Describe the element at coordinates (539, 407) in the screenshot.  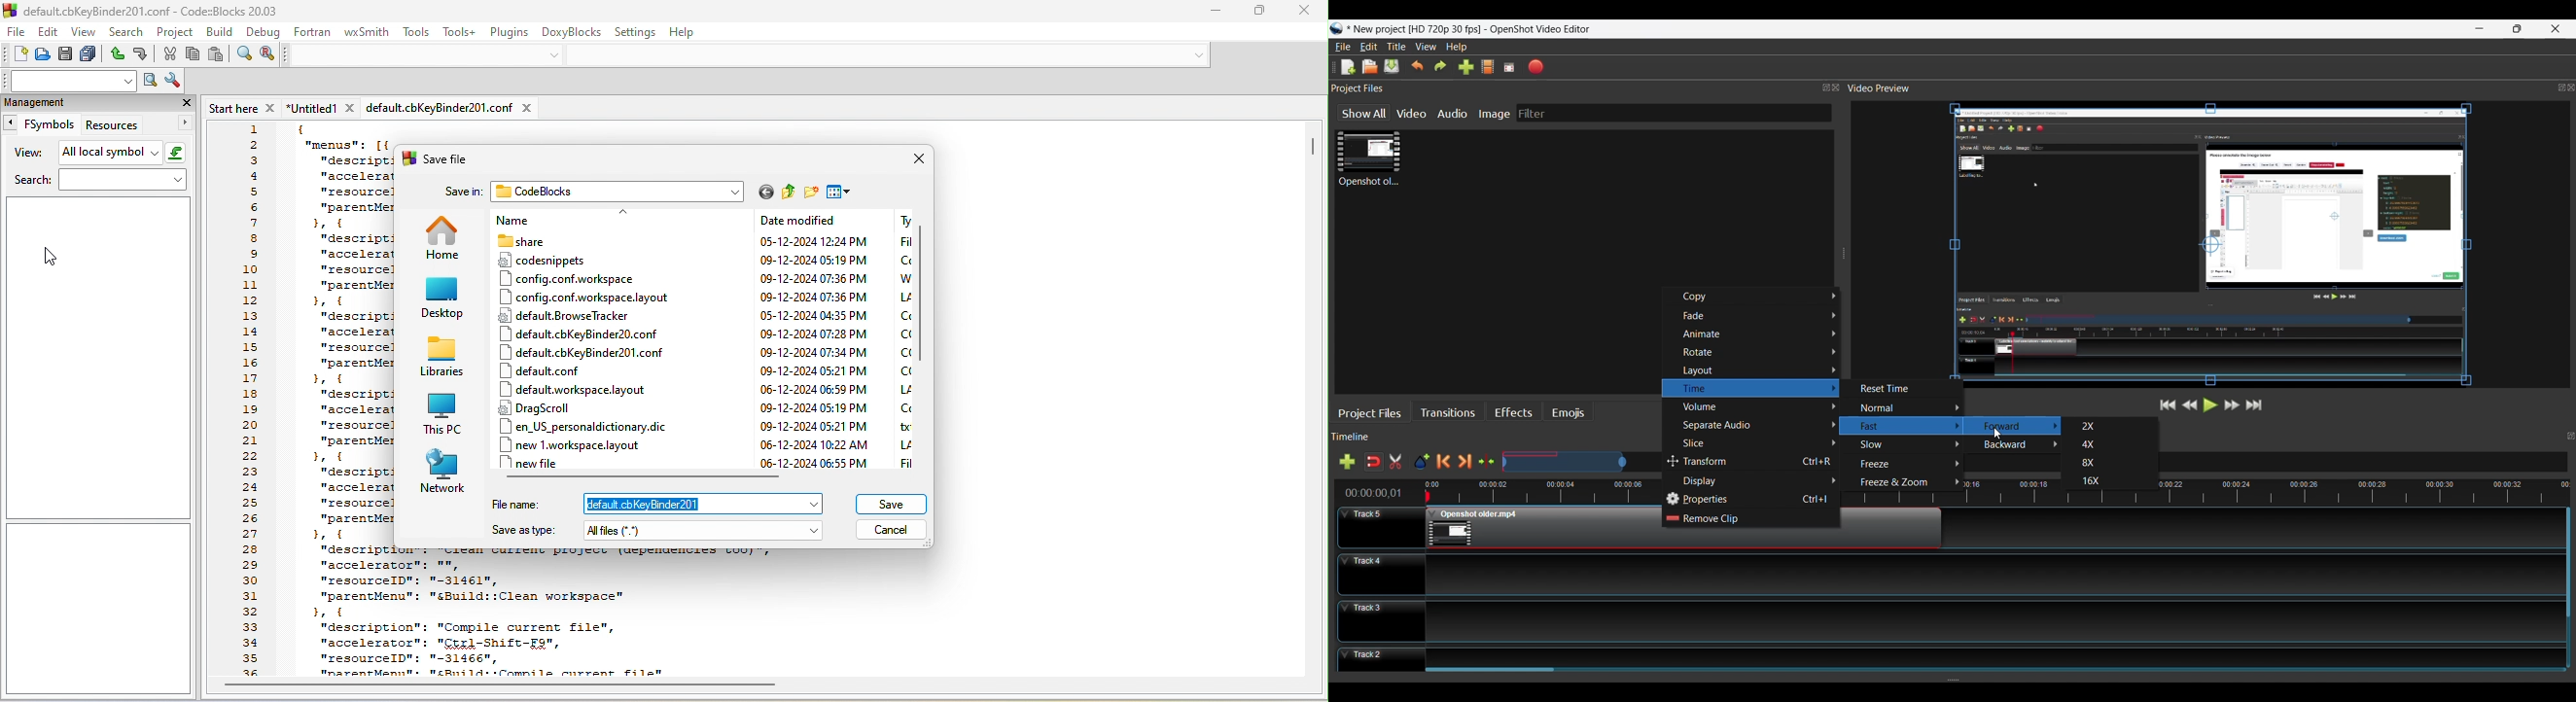
I see `dragscroll` at that location.